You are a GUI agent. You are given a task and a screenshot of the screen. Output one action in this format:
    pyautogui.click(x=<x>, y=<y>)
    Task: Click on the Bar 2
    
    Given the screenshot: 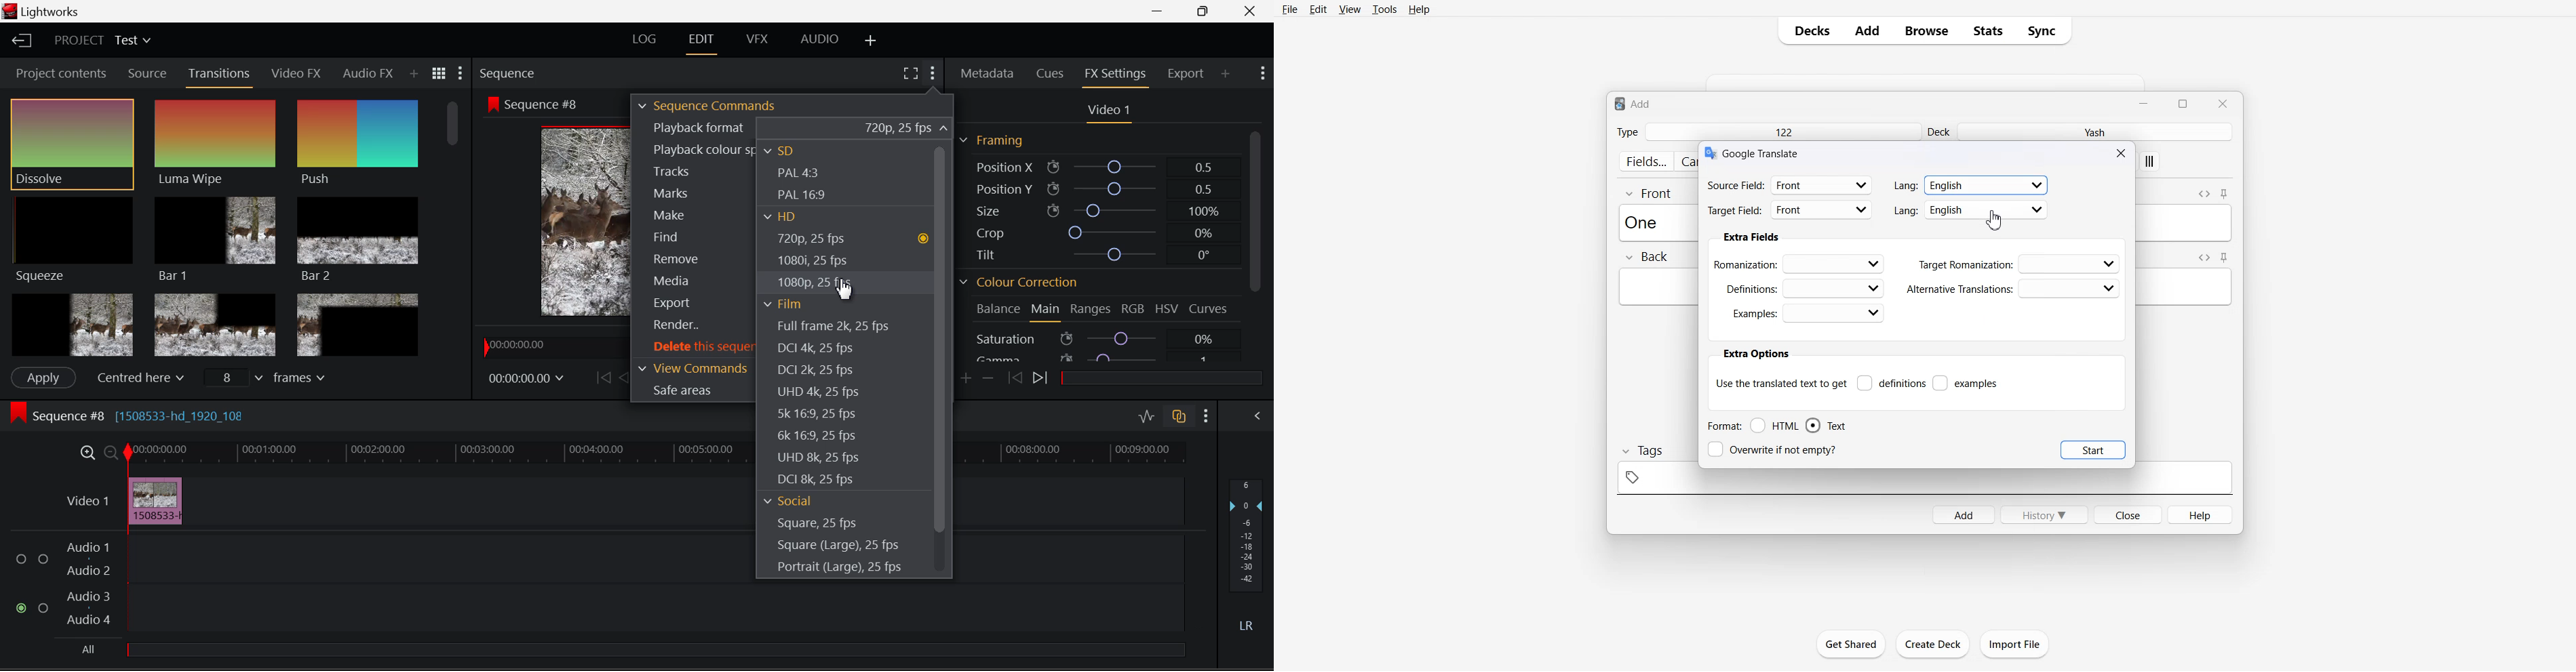 What is the action you would take?
    pyautogui.click(x=358, y=241)
    